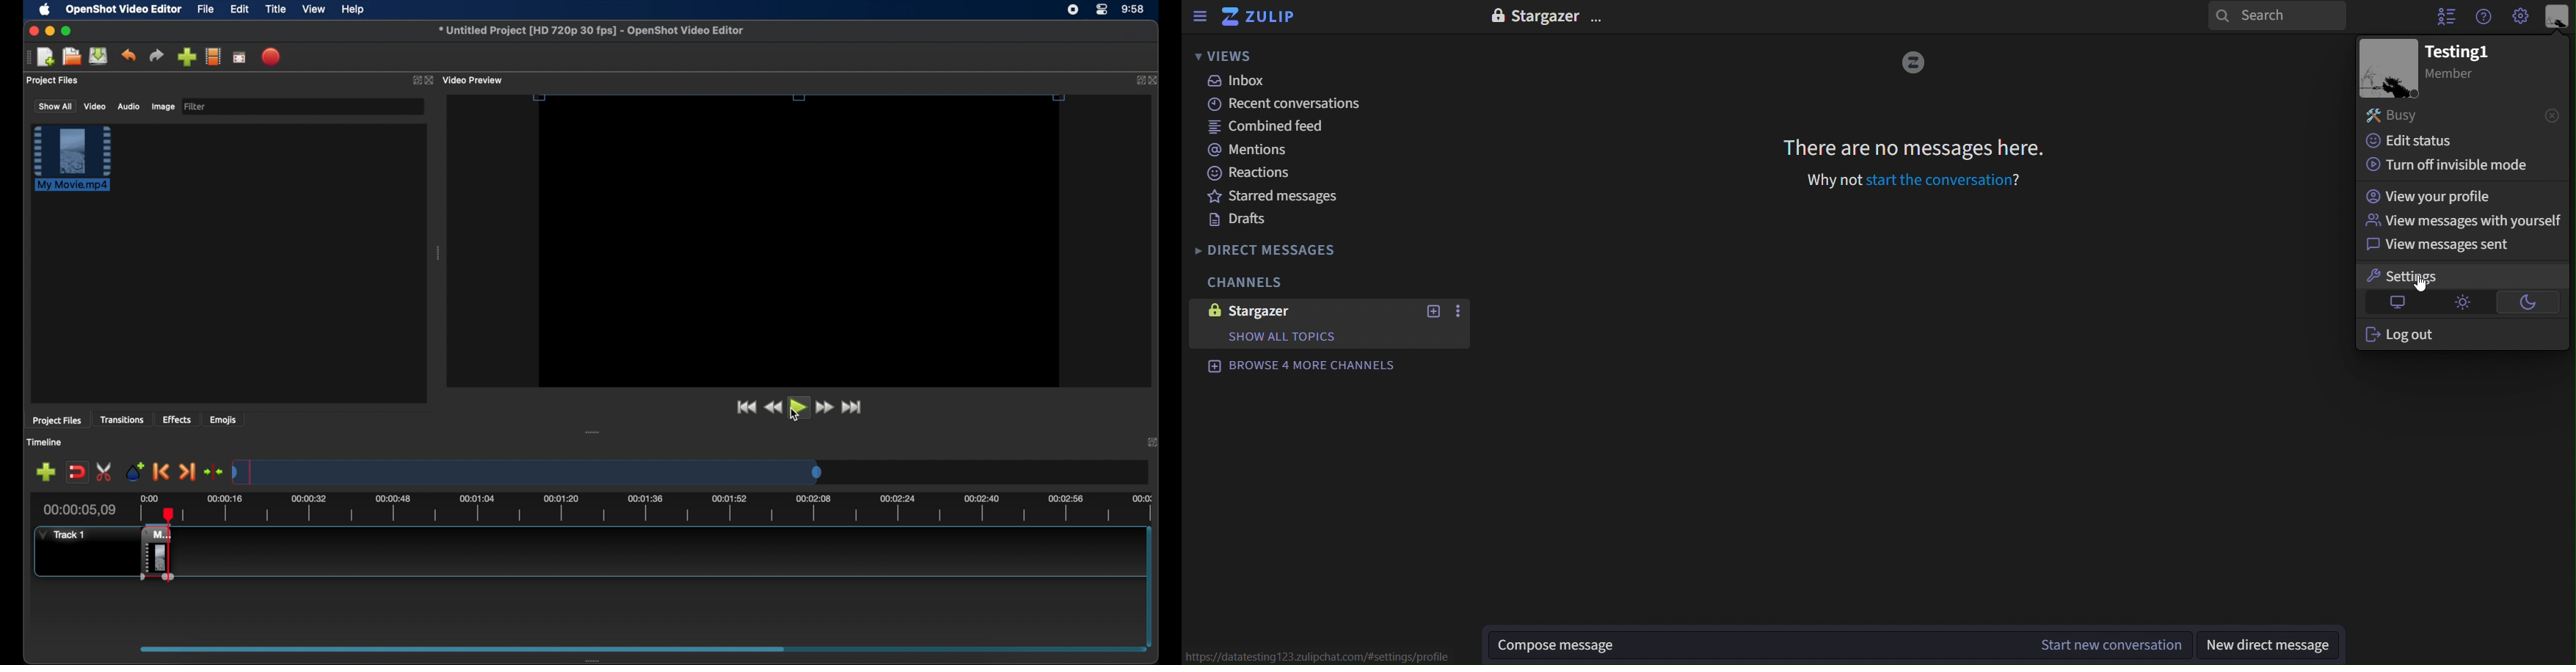 This screenshot has width=2576, height=672. What do you see at coordinates (2528, 302) in the screenshot?
I see `dark` at bounding box center [2528, 302].